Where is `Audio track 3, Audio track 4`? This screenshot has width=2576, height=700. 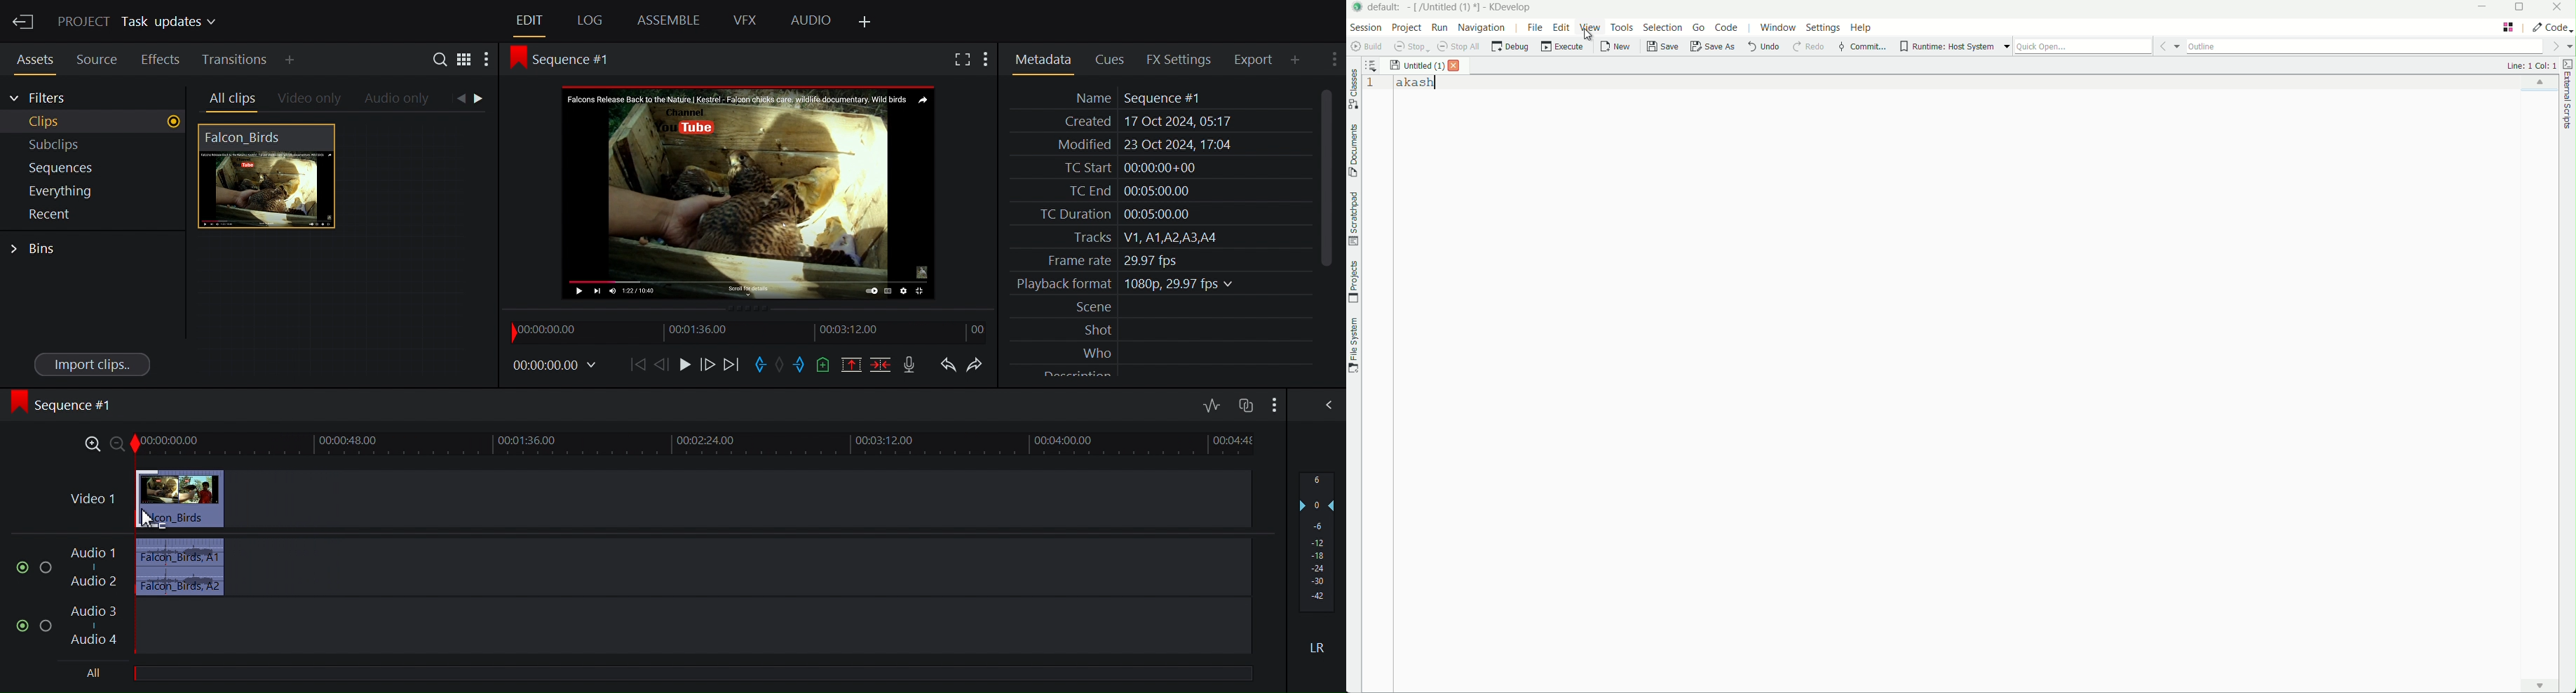
Audio track 3, Audio track 4 is located at coordinates (661, 626).